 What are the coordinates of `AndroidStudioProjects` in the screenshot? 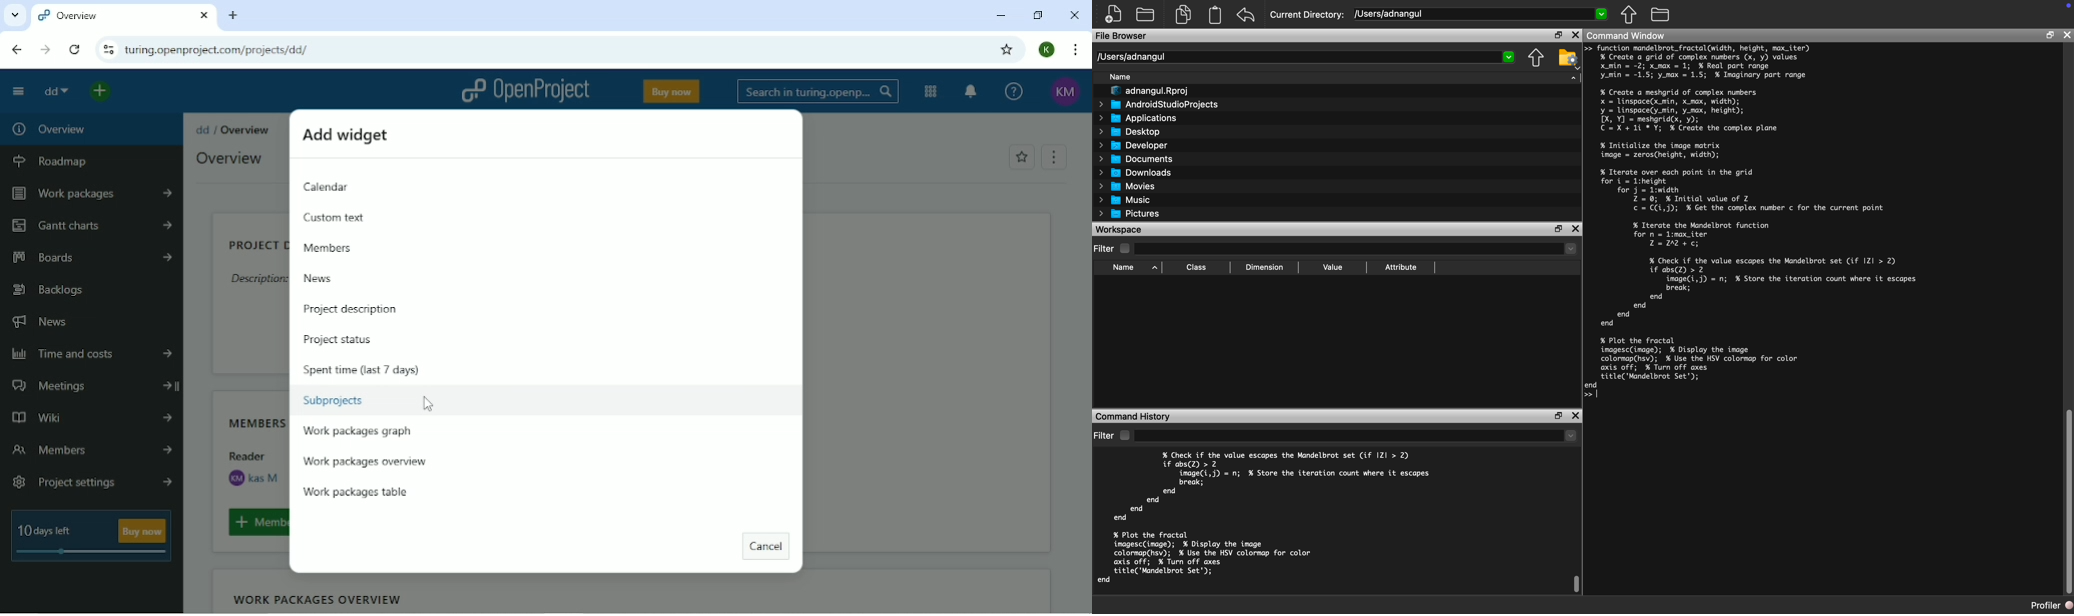 It's located at (1158, 104).